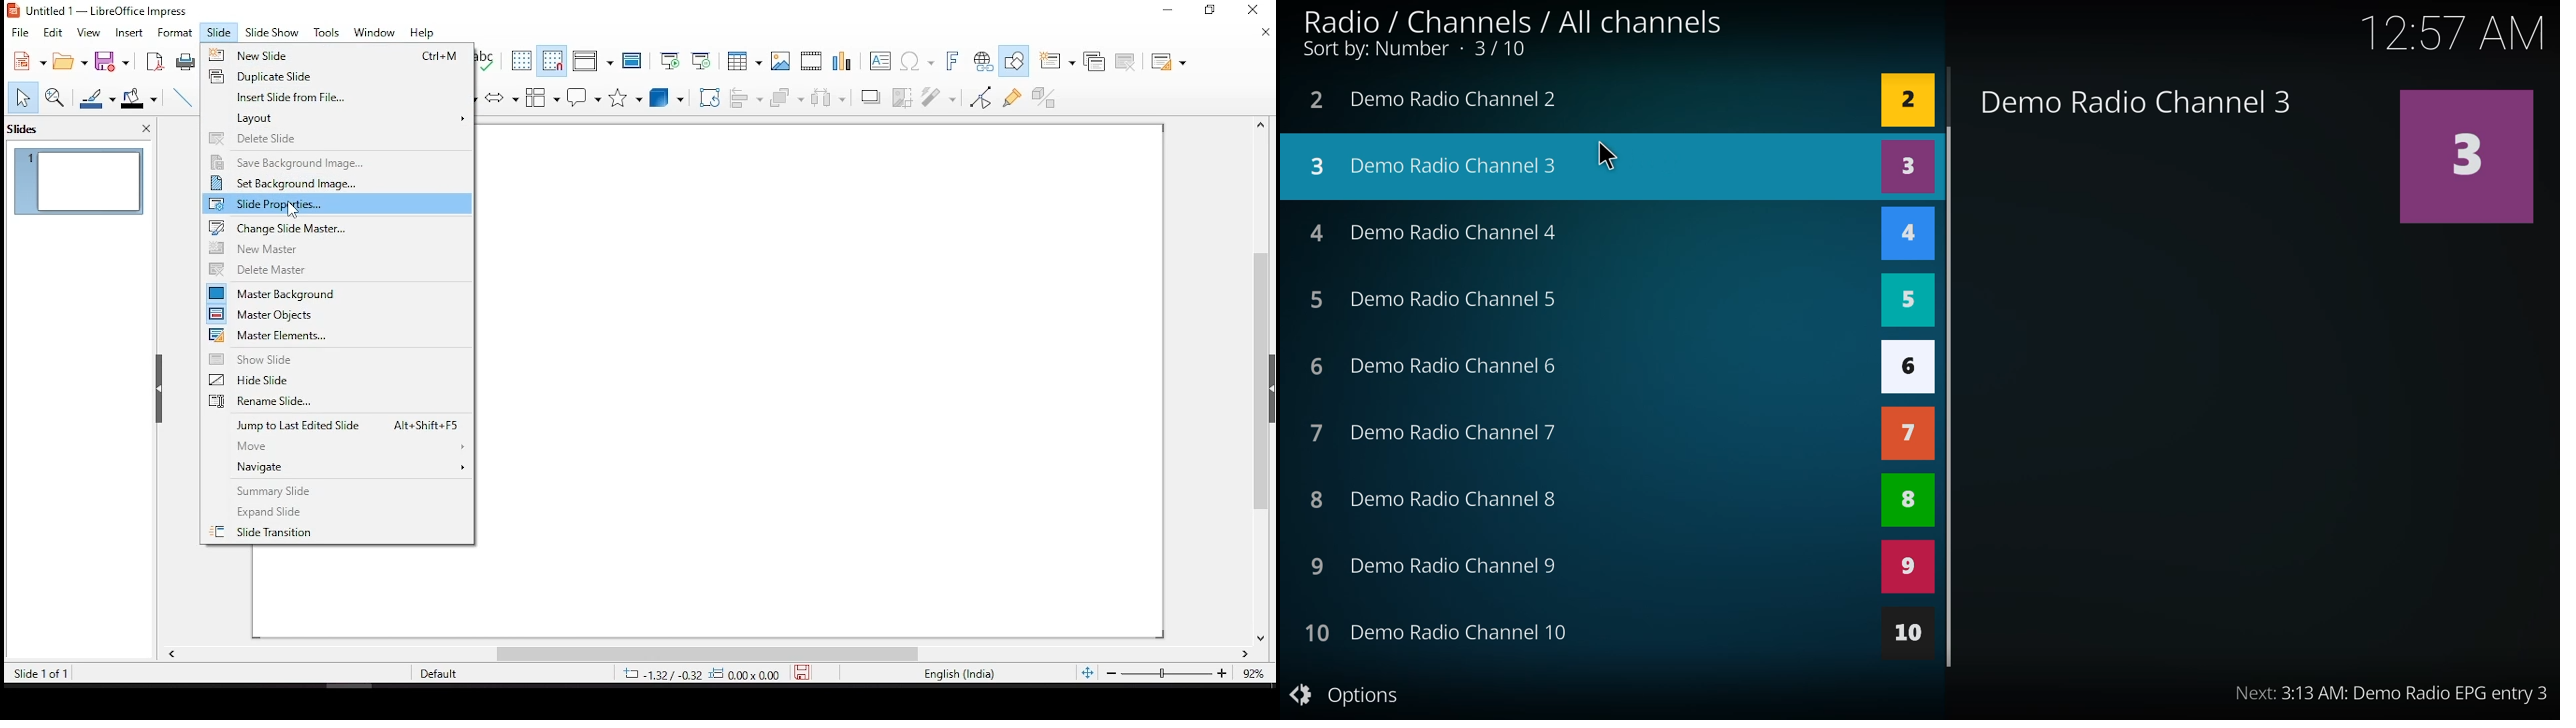 This screenshot has height=728, width=2576. Describe the element at coordinates (1949, 395) in the screenshot. I see `cursor` at that location.